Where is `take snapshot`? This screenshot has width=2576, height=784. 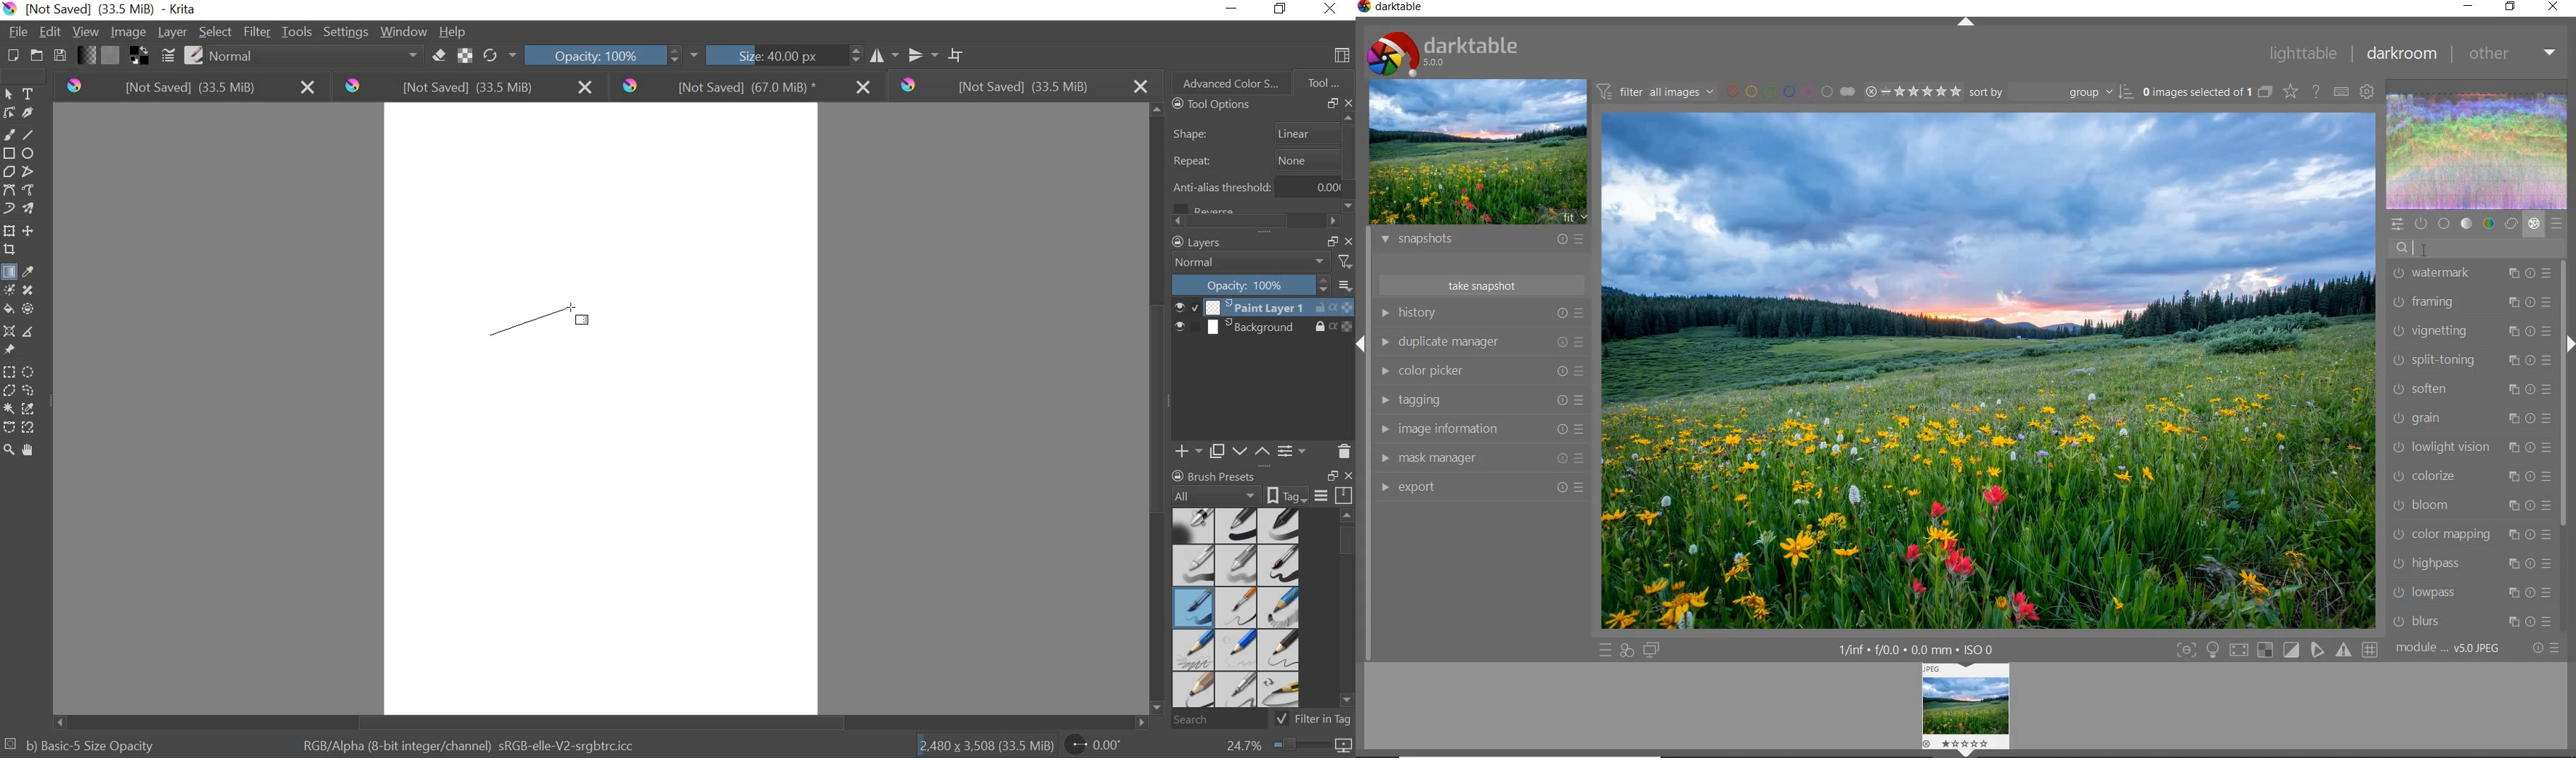
take snapshot is located at coordinates (1483, 285).